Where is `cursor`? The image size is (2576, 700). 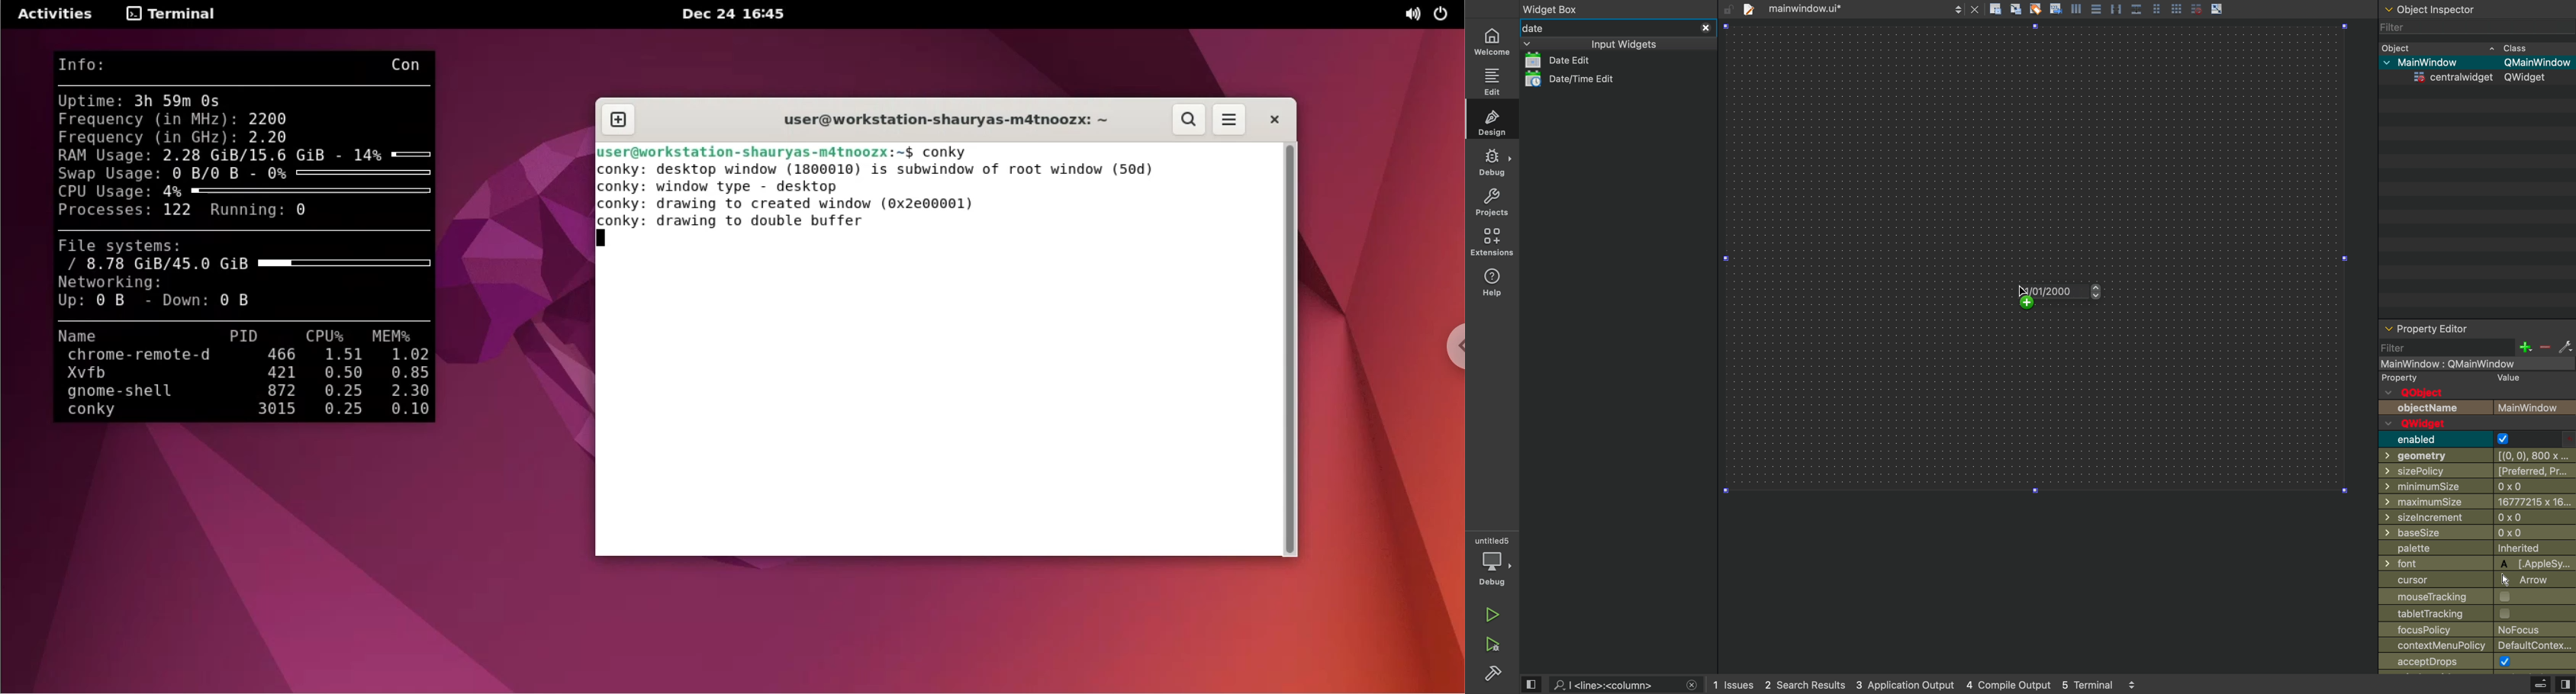
cursor is located at coordinates (2023, 296).